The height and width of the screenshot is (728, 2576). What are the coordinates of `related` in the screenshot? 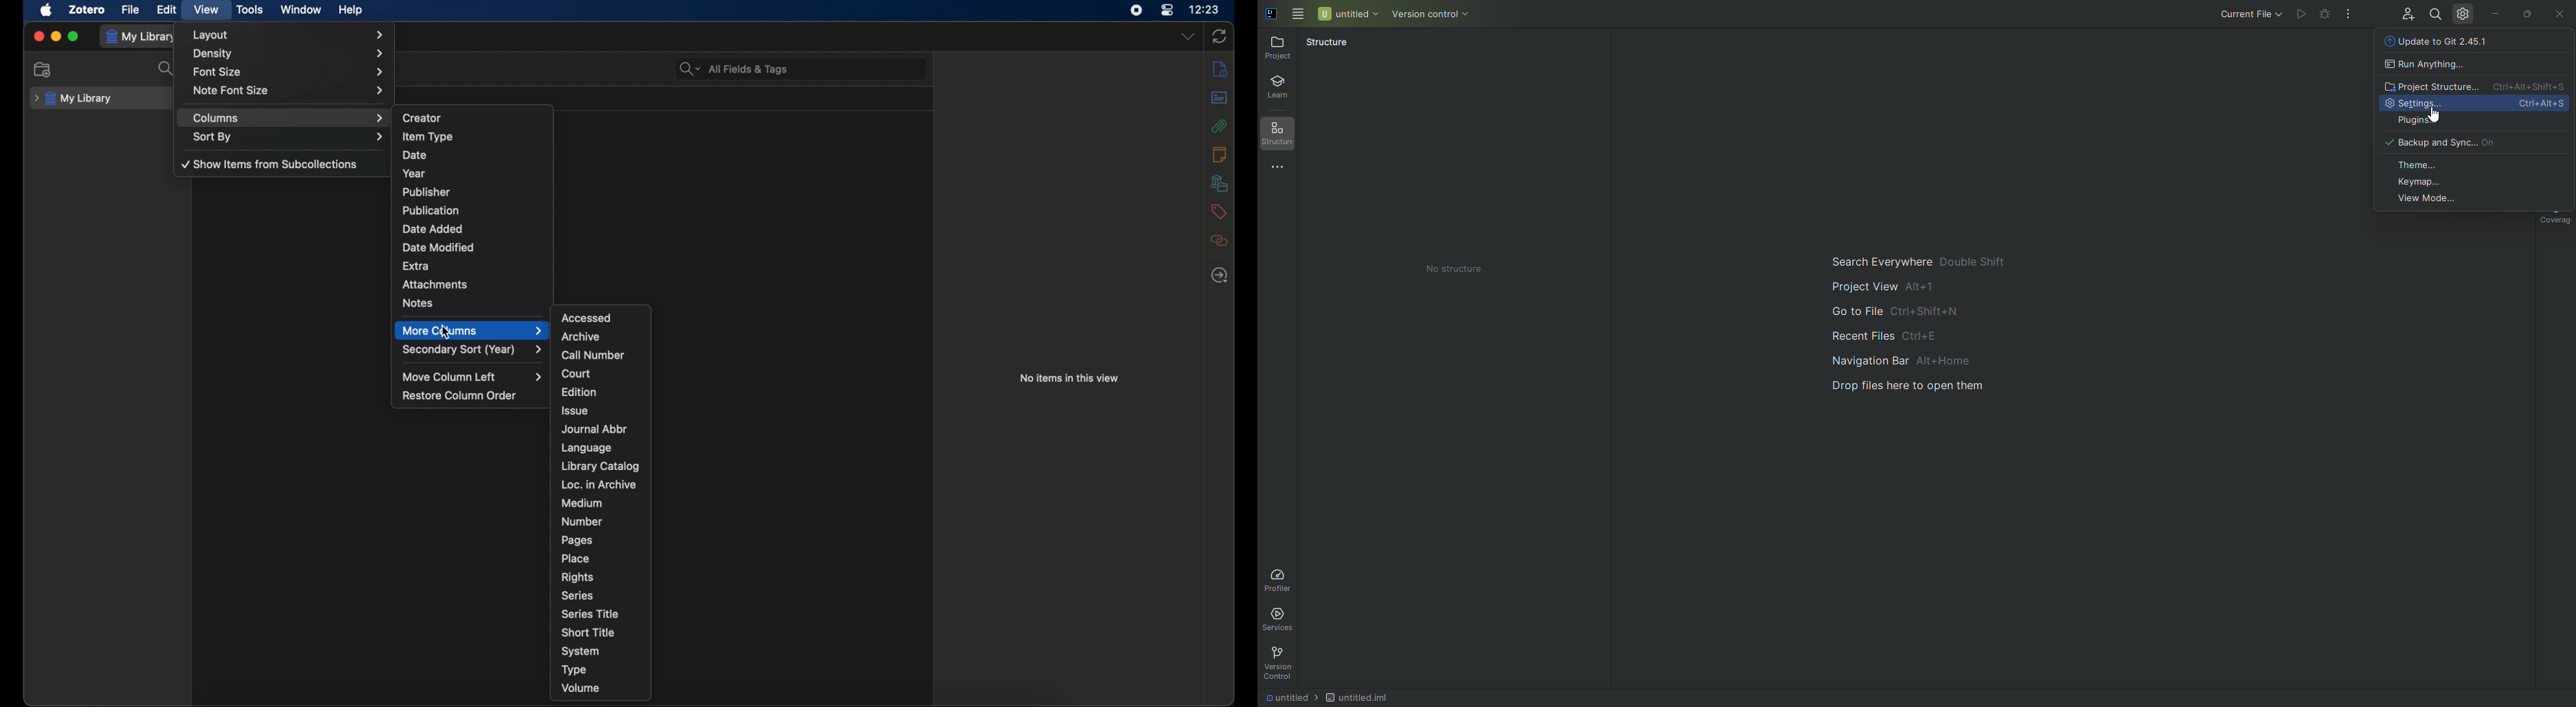 It's located at (1220, 240).